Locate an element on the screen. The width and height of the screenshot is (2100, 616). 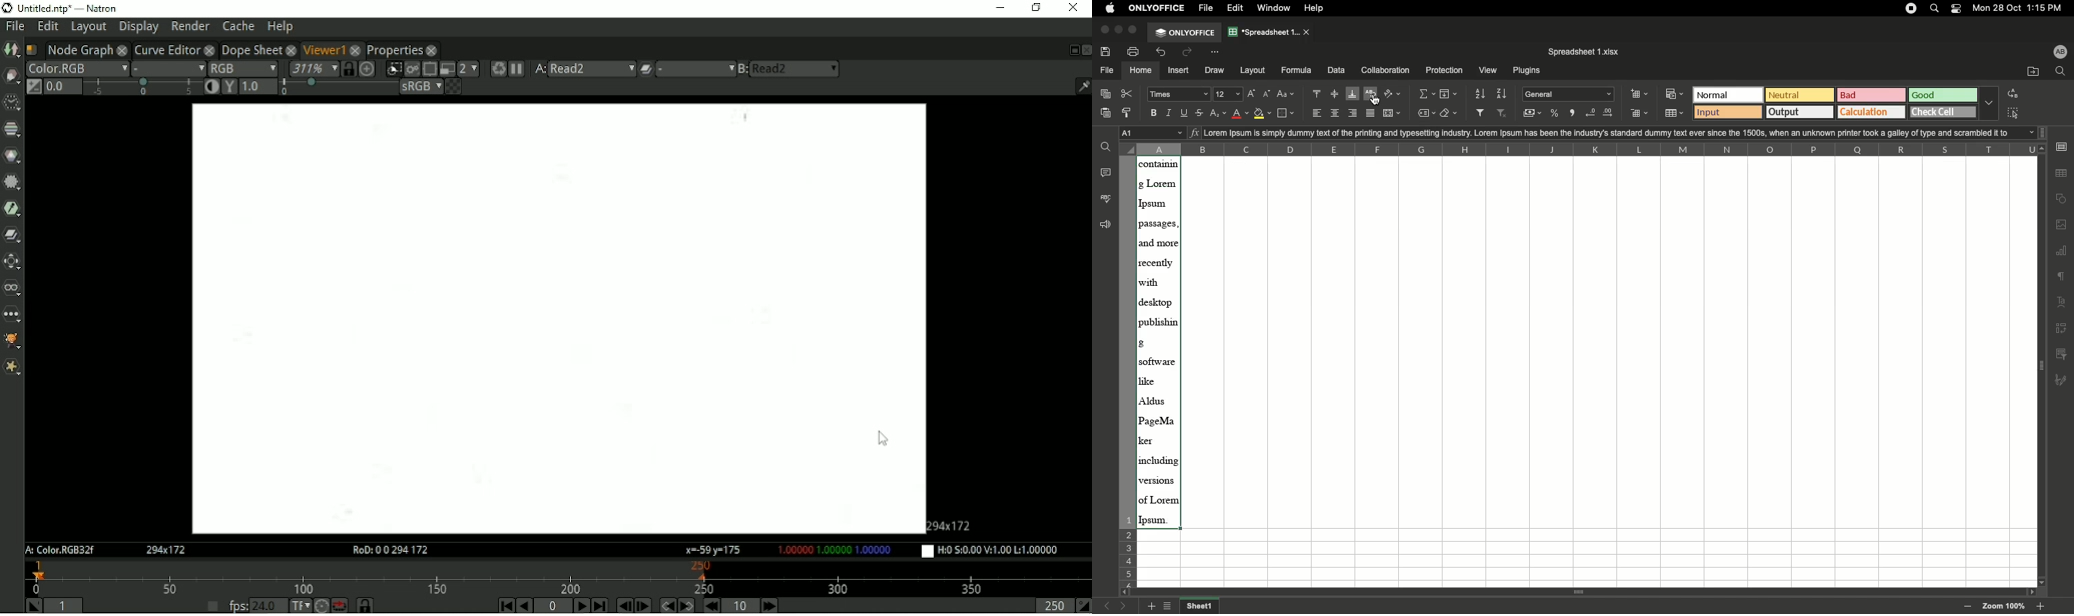
paragraph settings is located at coordinates (2061, 277).